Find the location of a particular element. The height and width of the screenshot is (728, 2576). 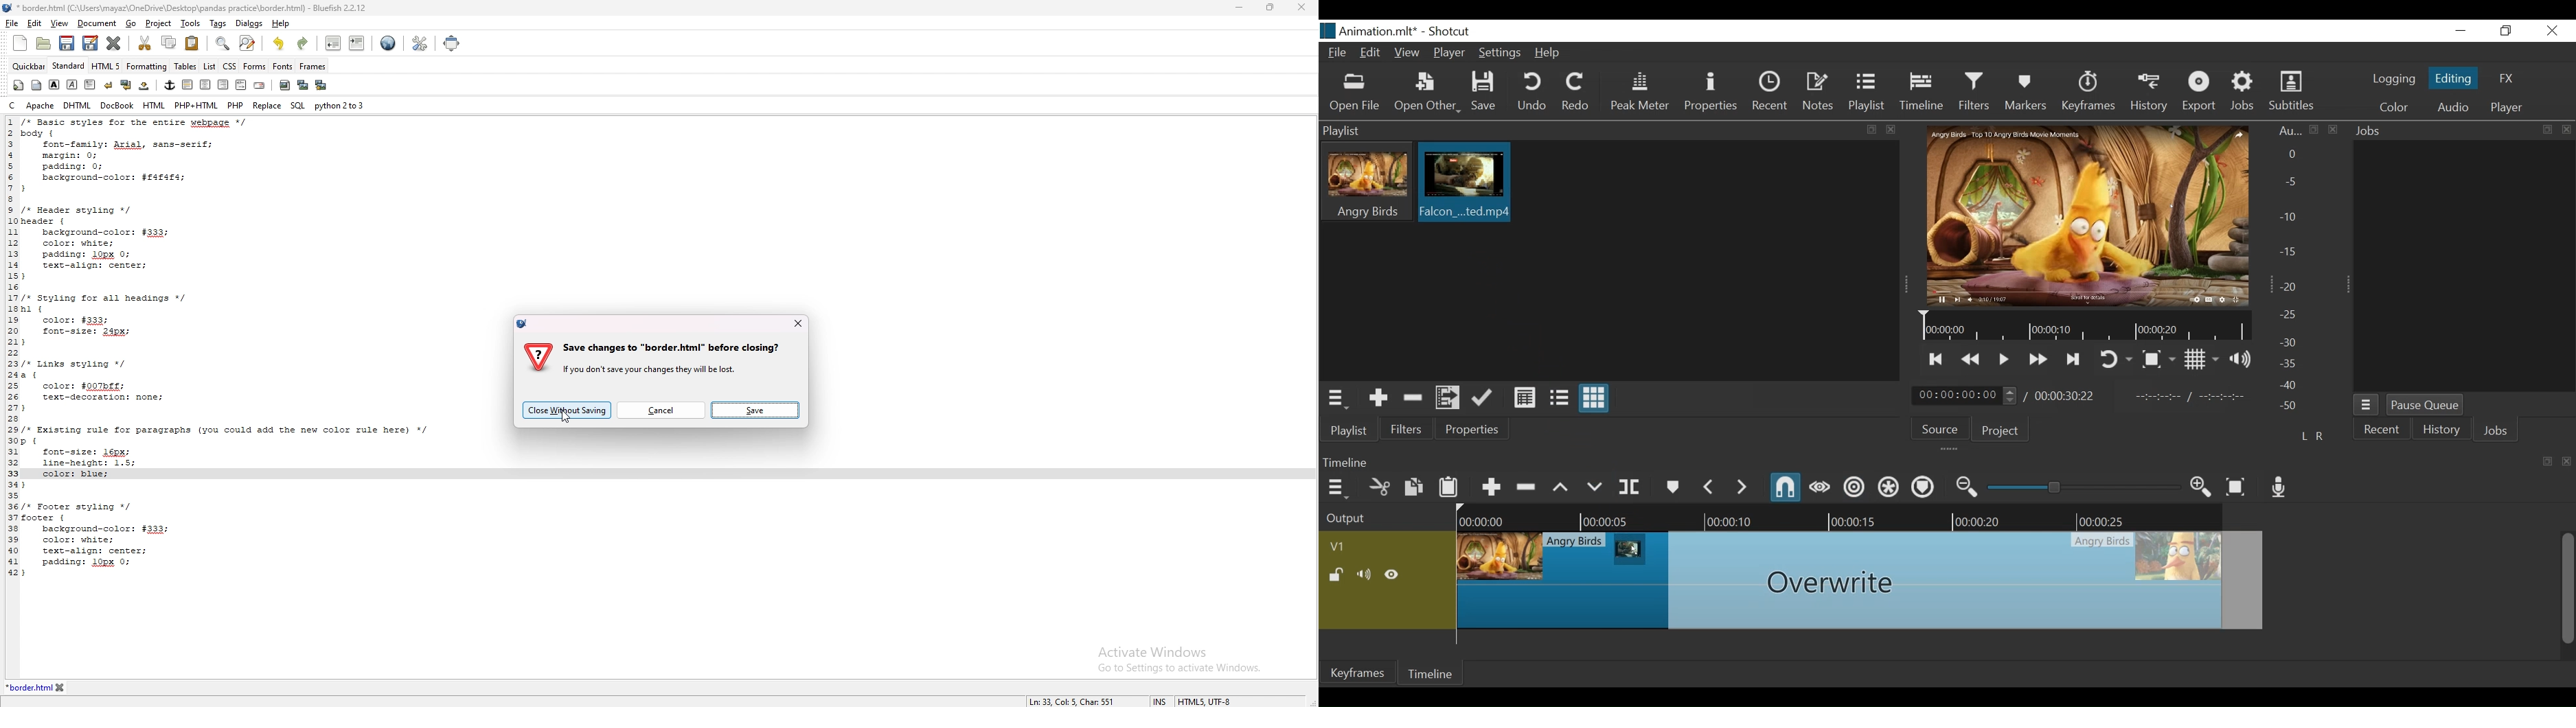

Jobs Menu is located at coordinates (2367, 406).